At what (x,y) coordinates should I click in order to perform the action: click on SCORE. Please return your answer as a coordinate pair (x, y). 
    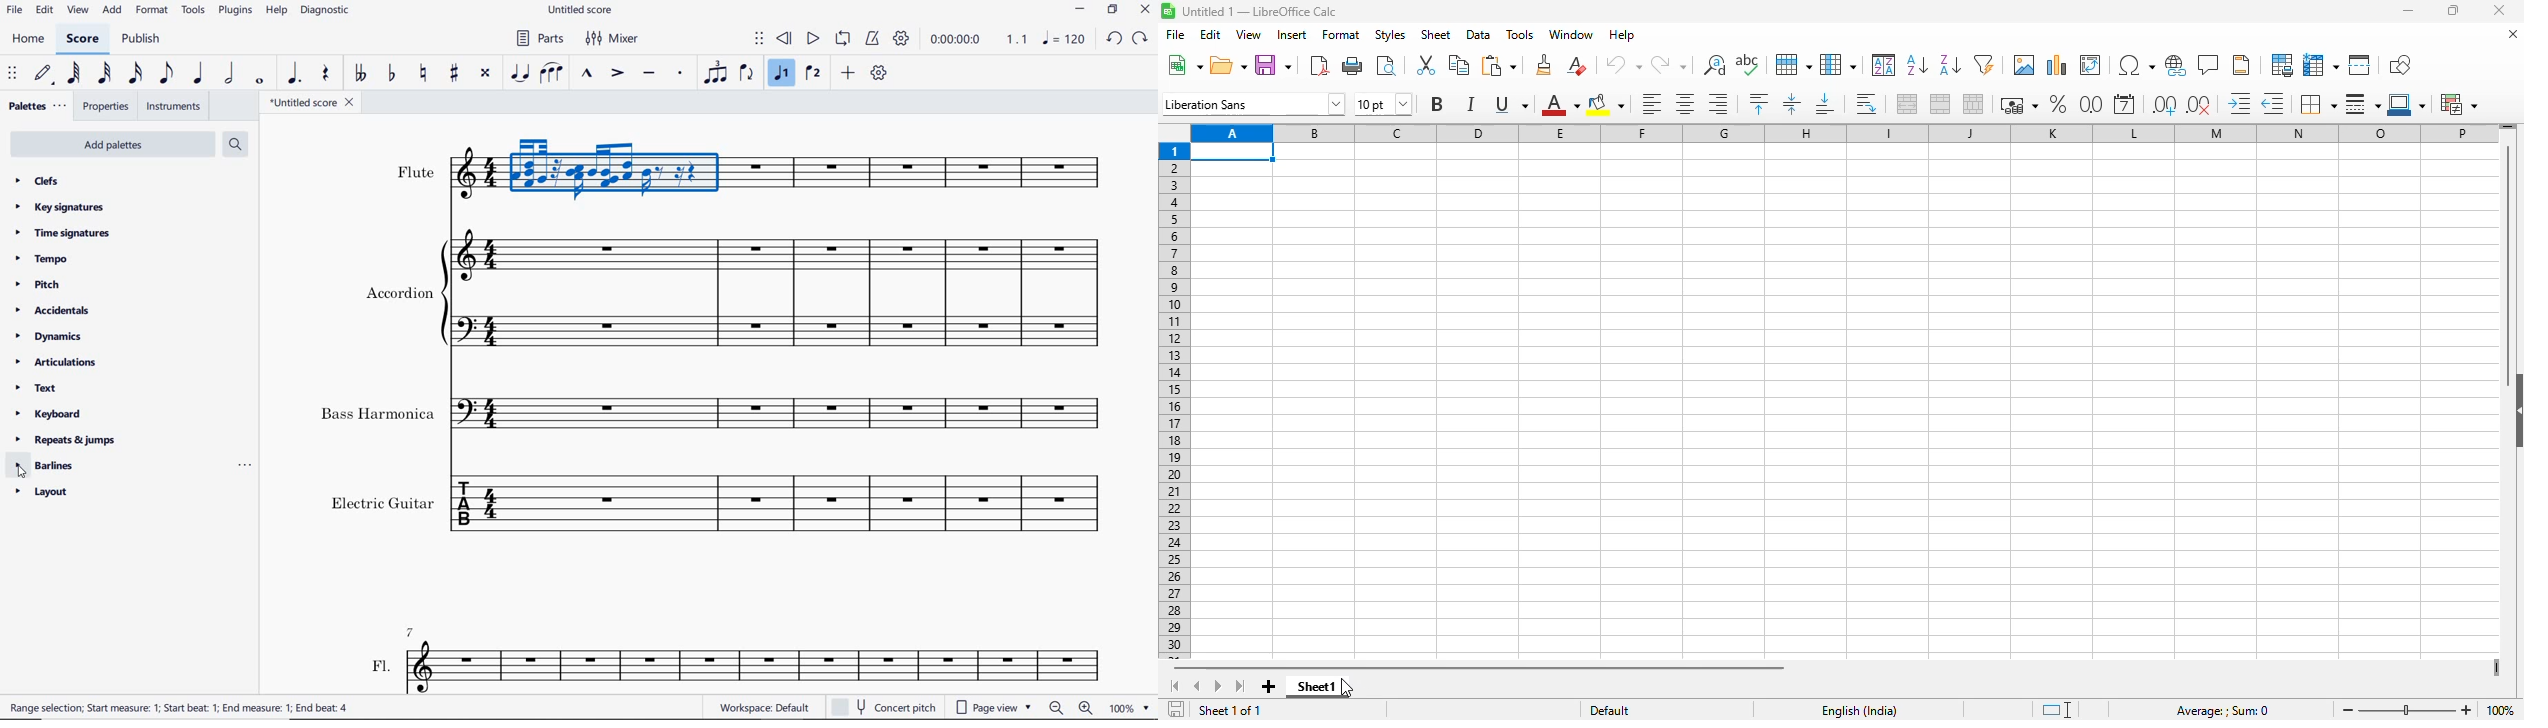
    Looking at the image, I should click on (81, 41).